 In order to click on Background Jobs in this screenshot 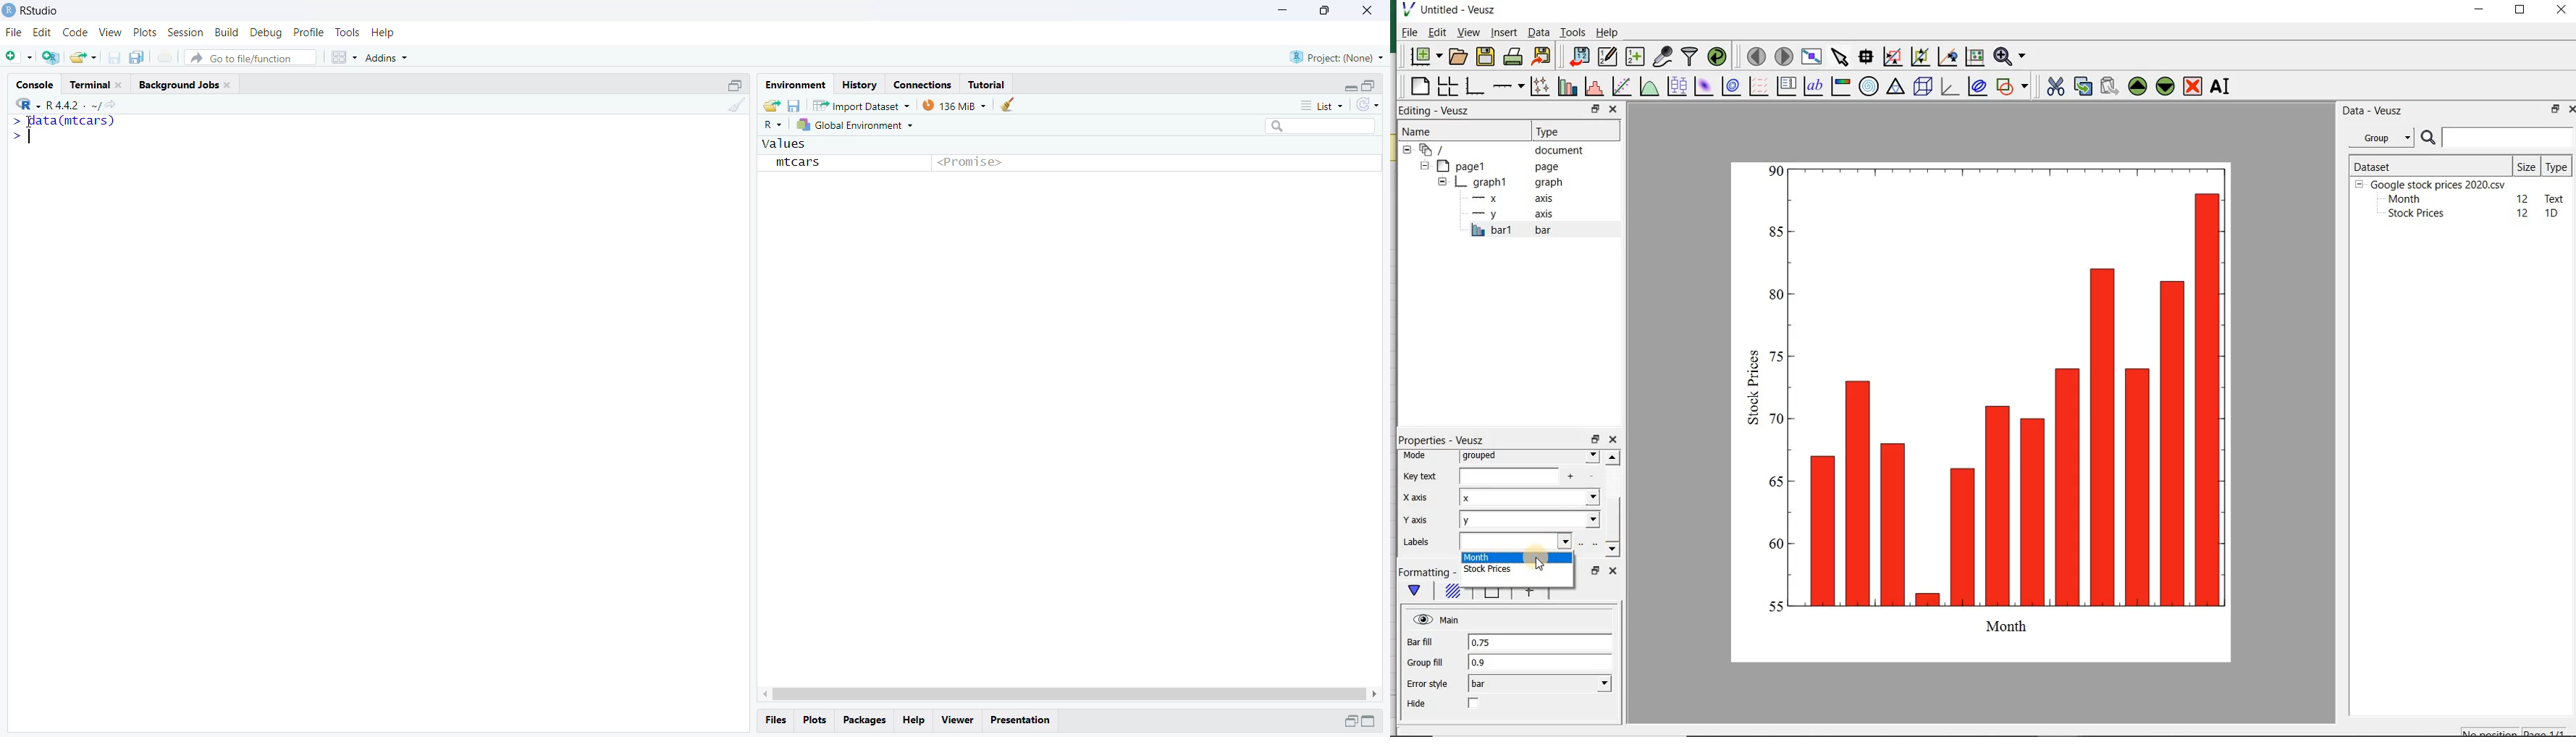, I will do `click(188, 85)`.